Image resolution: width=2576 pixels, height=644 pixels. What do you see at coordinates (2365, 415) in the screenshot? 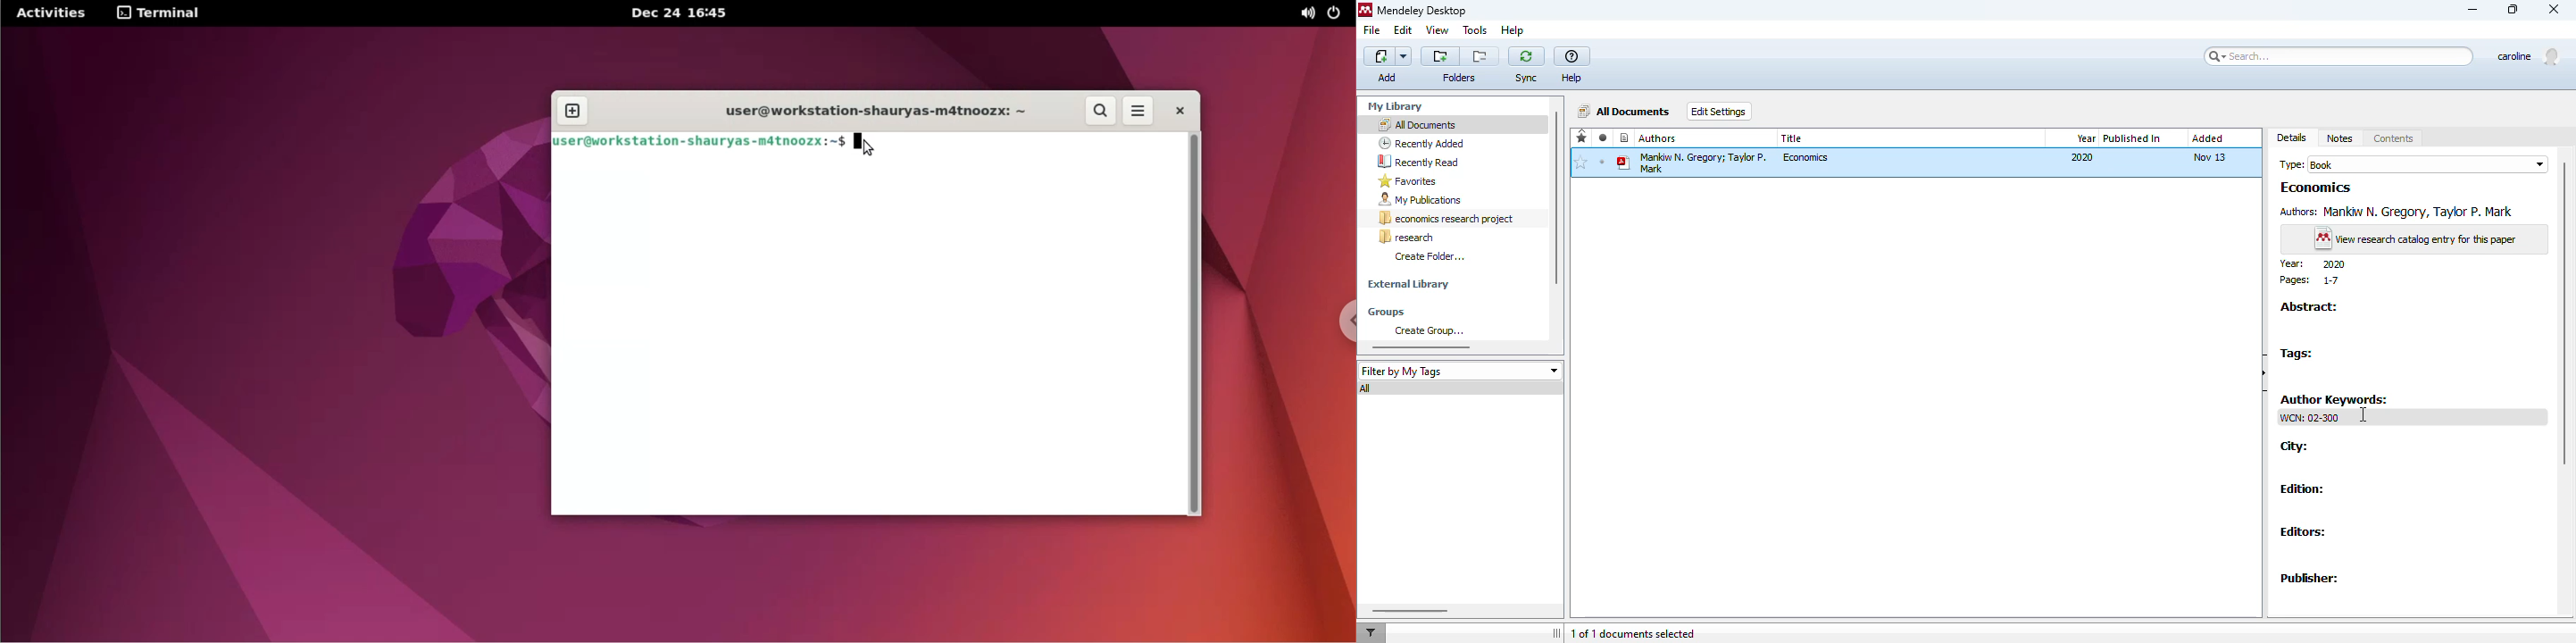
I see `cursor` at bounding box center [2365, 415].